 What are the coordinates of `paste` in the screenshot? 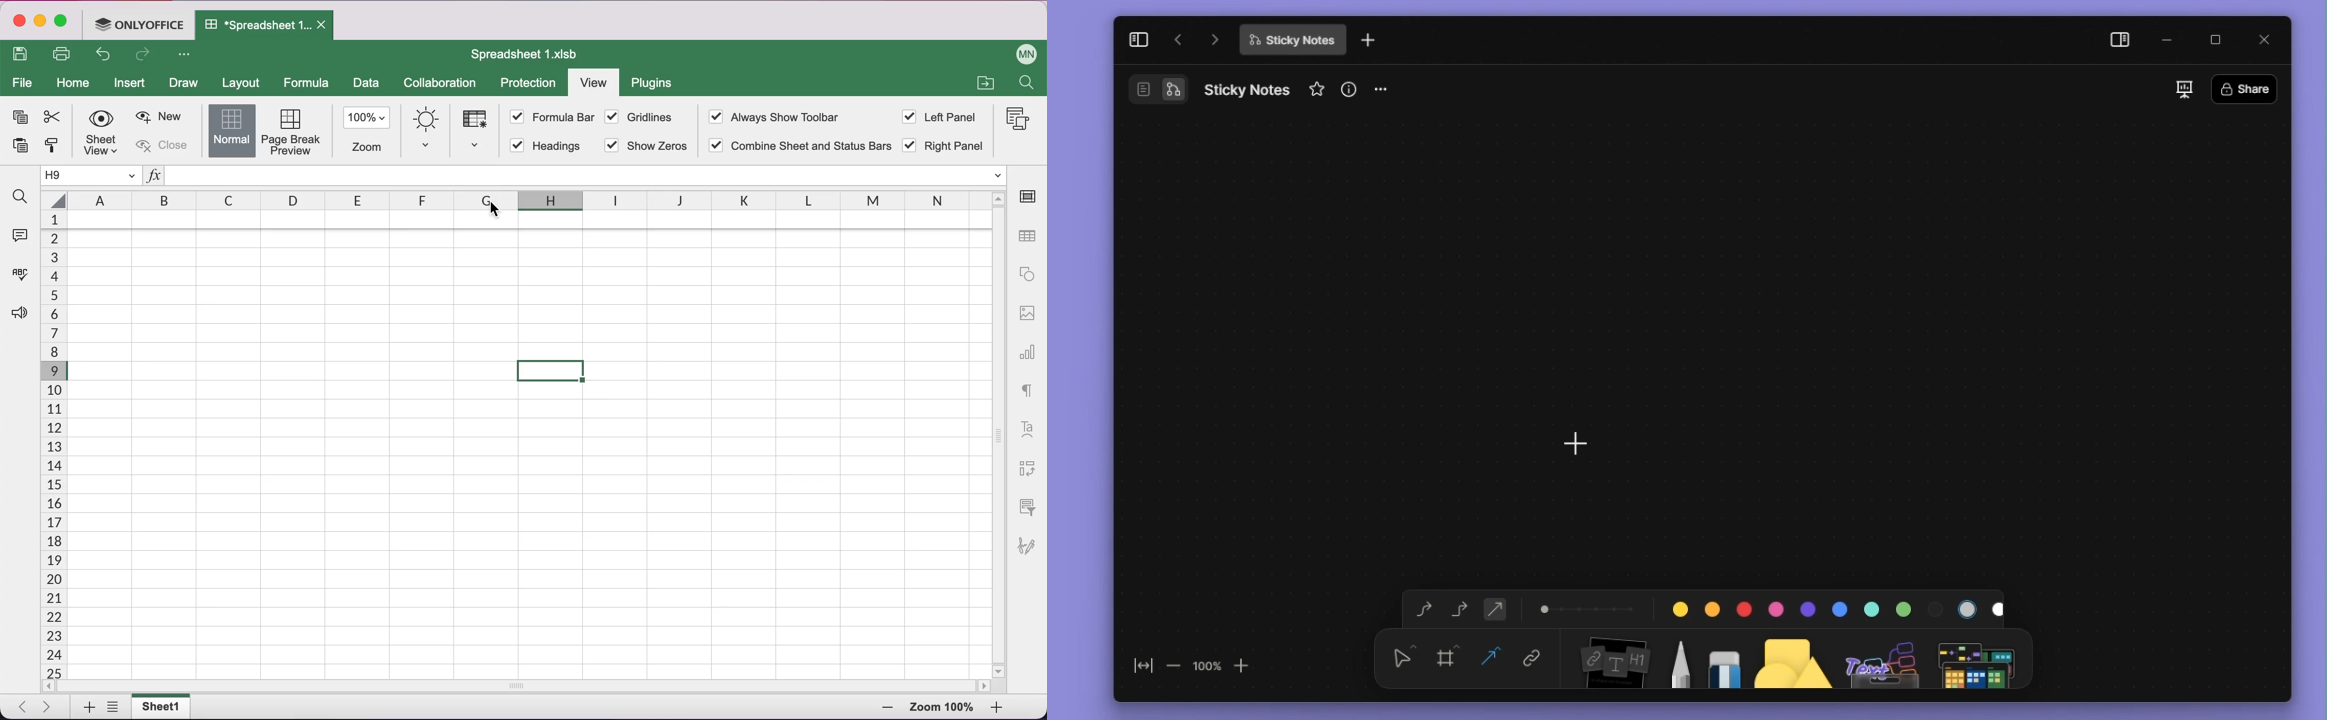 It's located at (22, 145).